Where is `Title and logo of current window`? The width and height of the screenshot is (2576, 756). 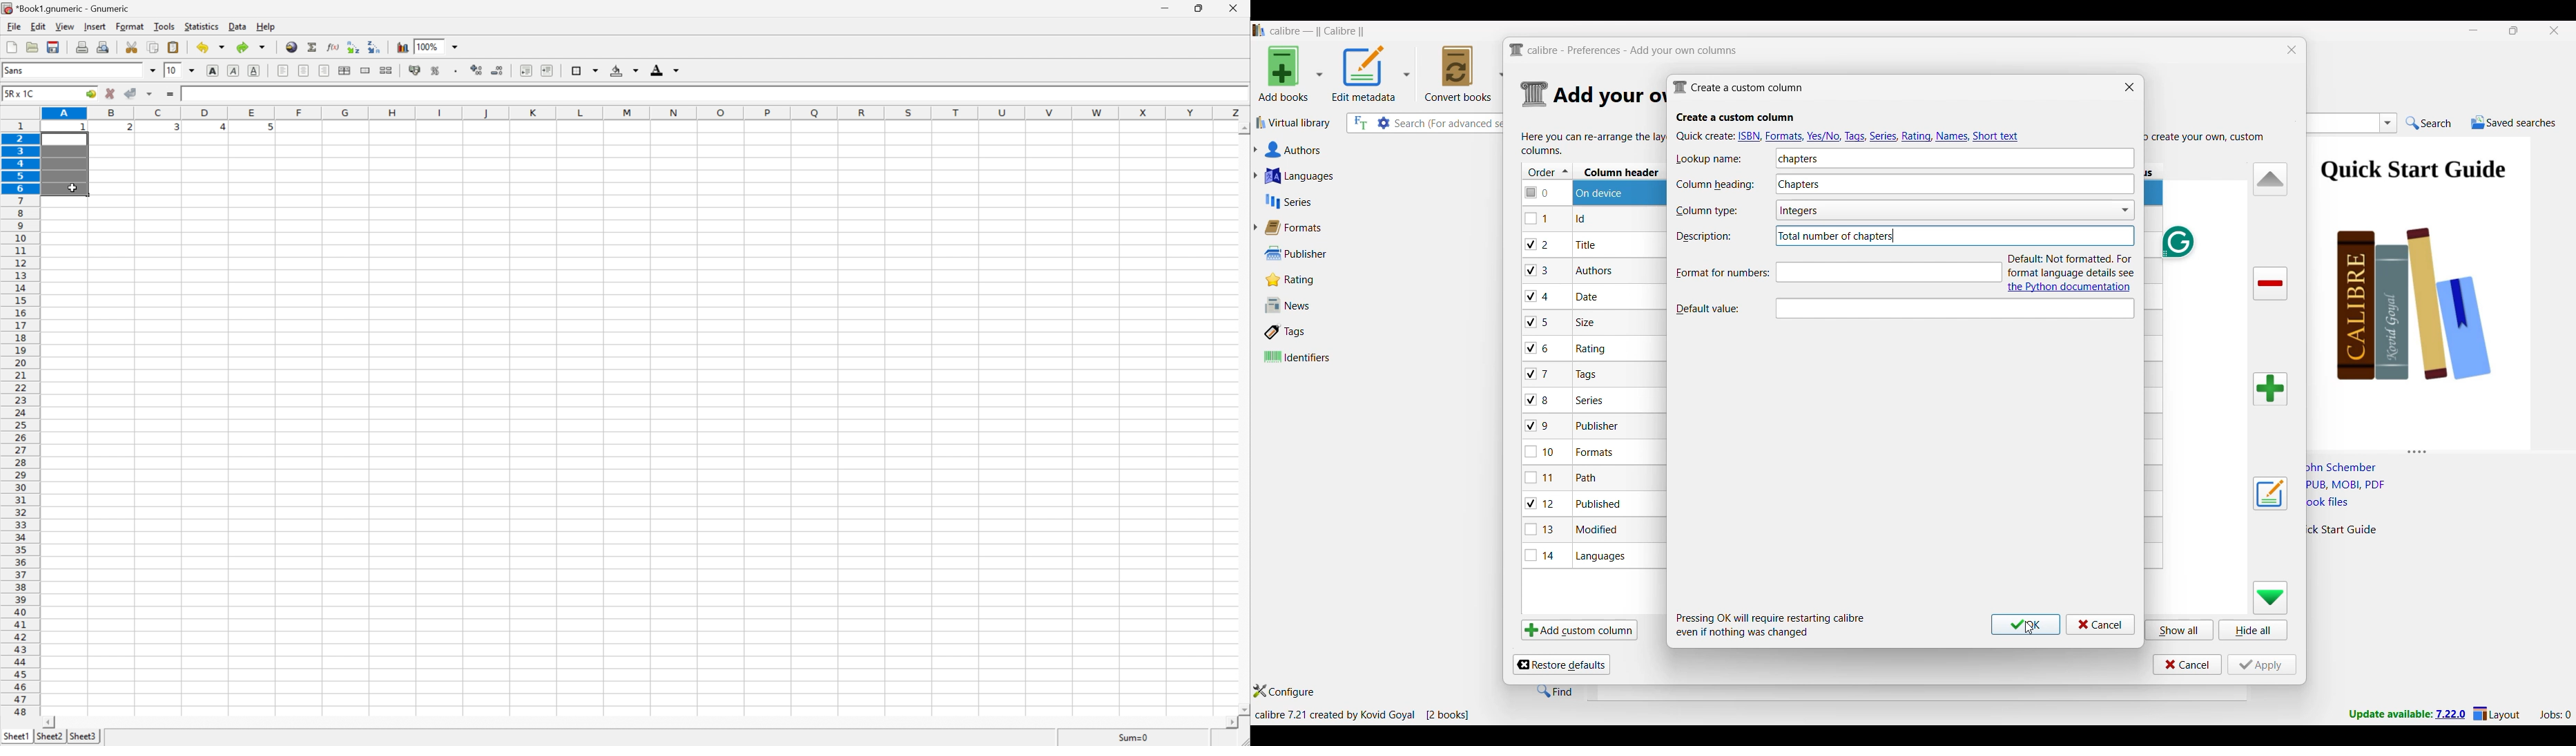 Title and logo of current window is located at coordinates (1624, 50).